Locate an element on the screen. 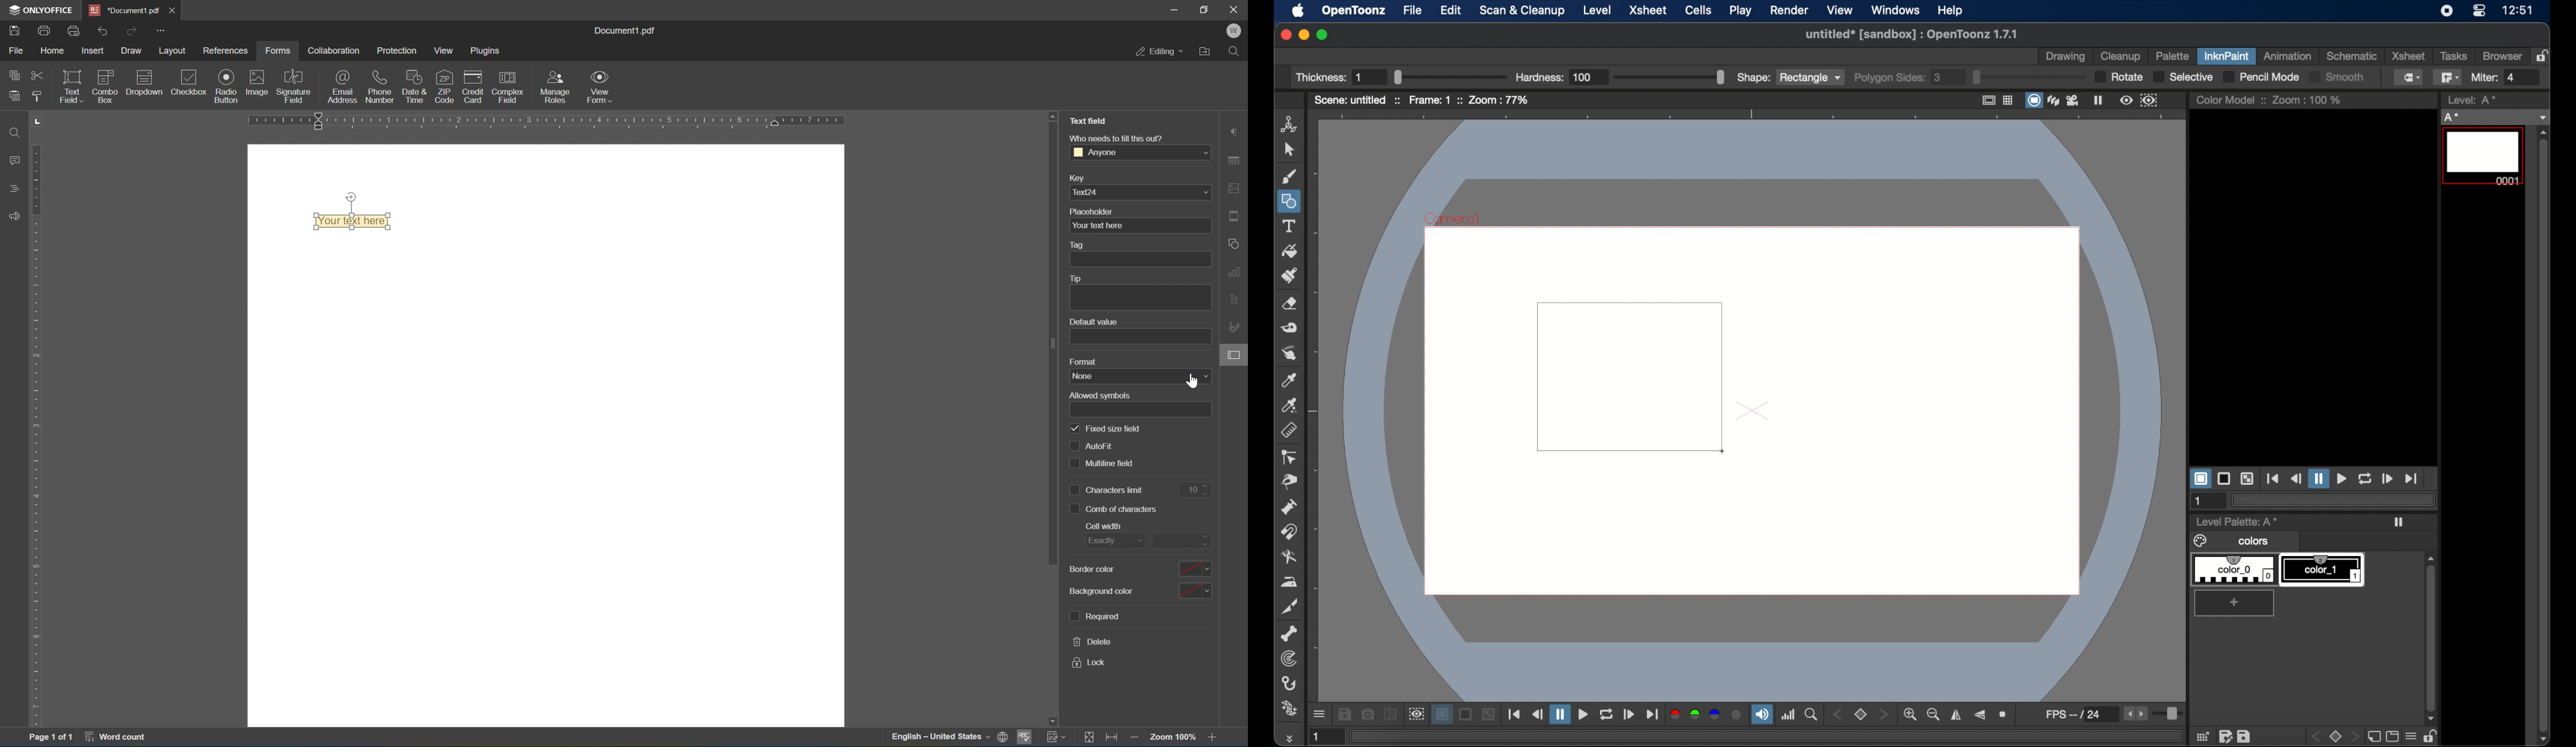  undo is located at coordinates (102, 32).